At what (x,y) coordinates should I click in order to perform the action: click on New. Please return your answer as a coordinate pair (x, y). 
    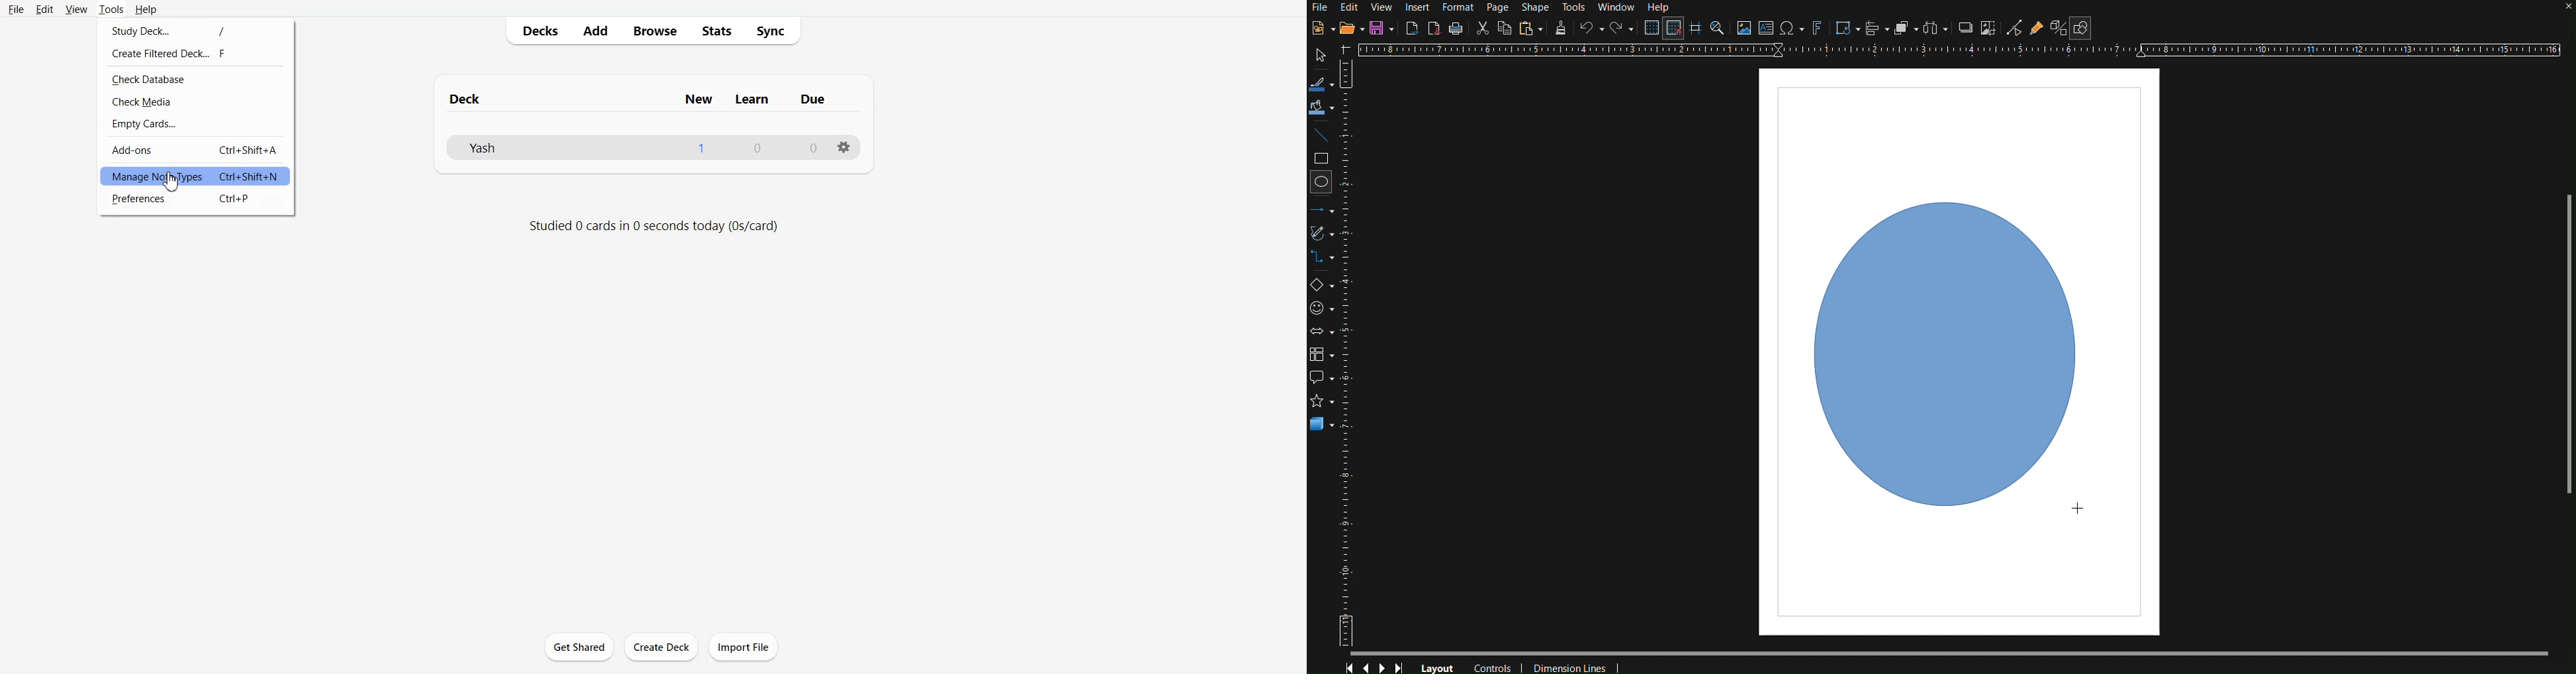
    Looking at the image, I should click on (1319, 29).